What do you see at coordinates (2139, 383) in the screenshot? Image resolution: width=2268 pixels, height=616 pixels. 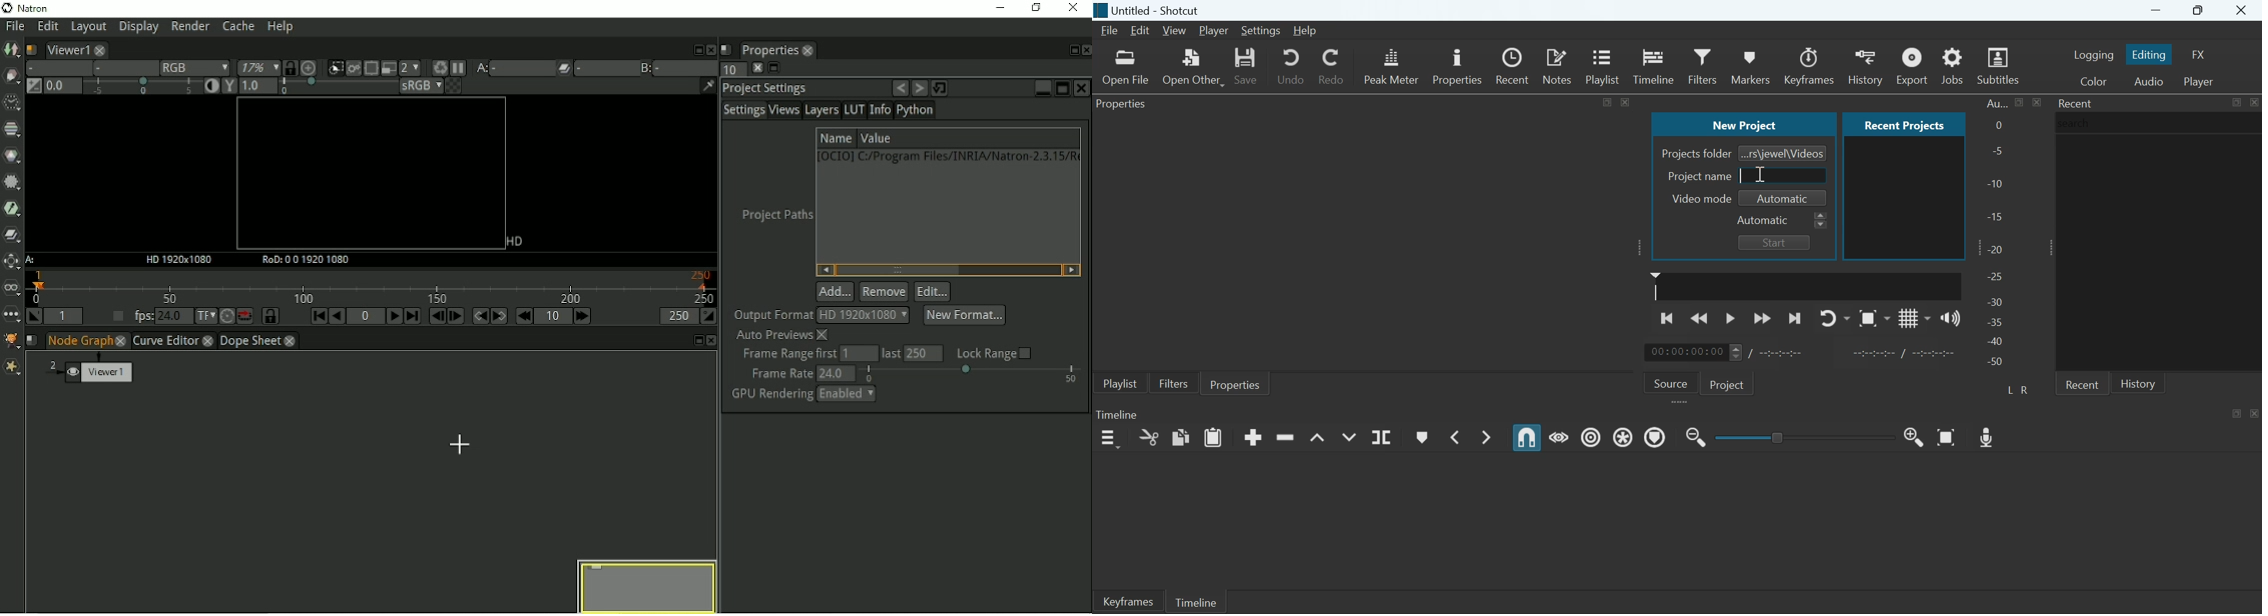 I see `History` at bounding box center [2139, 383].